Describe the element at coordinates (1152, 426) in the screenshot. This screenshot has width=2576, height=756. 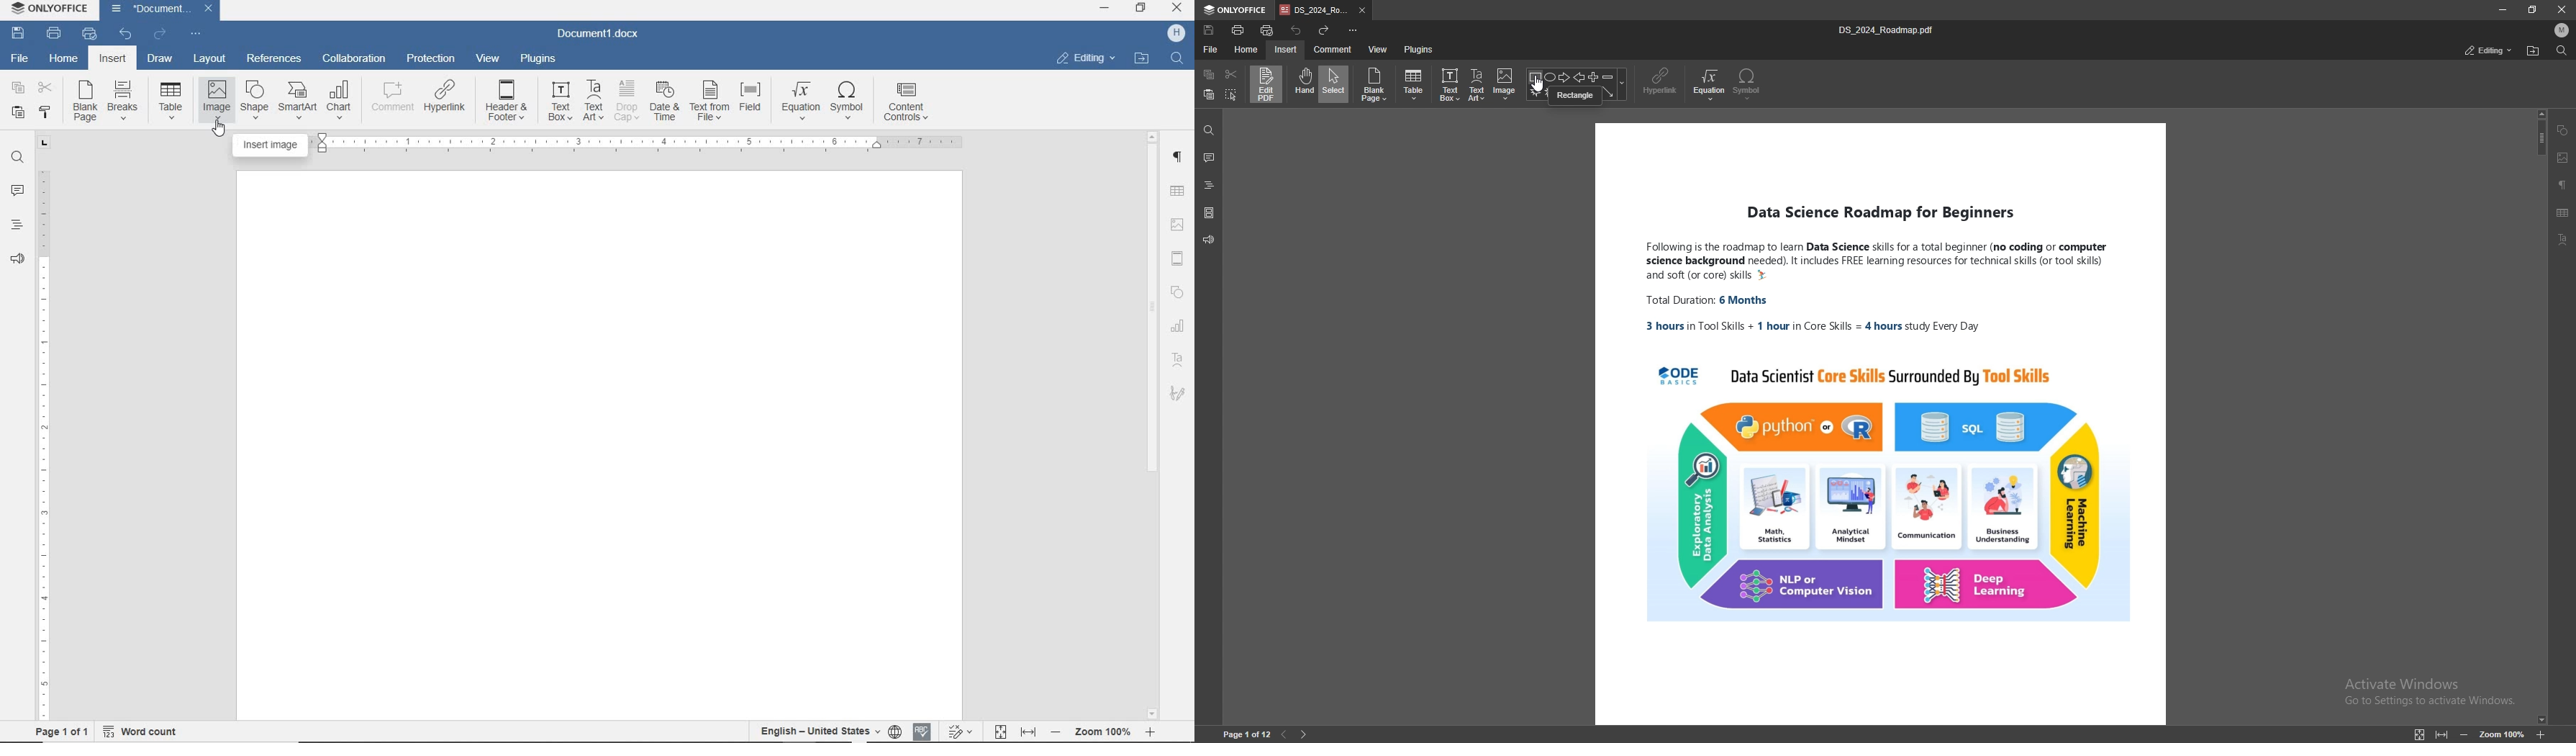
I see `scrollbar` at that location.